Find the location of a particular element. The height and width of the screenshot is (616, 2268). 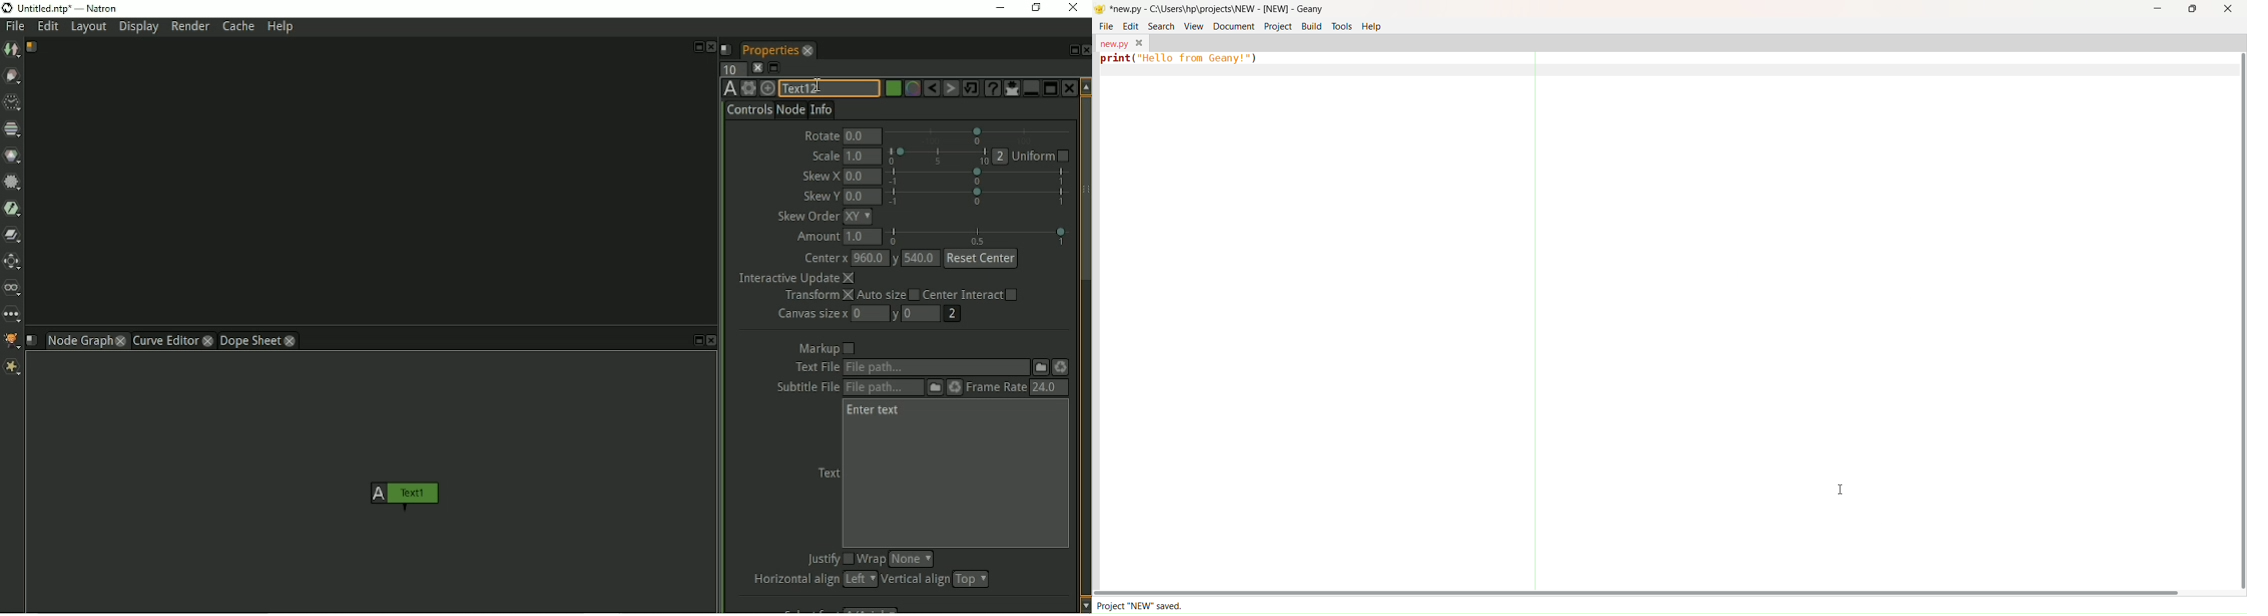

Node is located at coordinates (790, 109).